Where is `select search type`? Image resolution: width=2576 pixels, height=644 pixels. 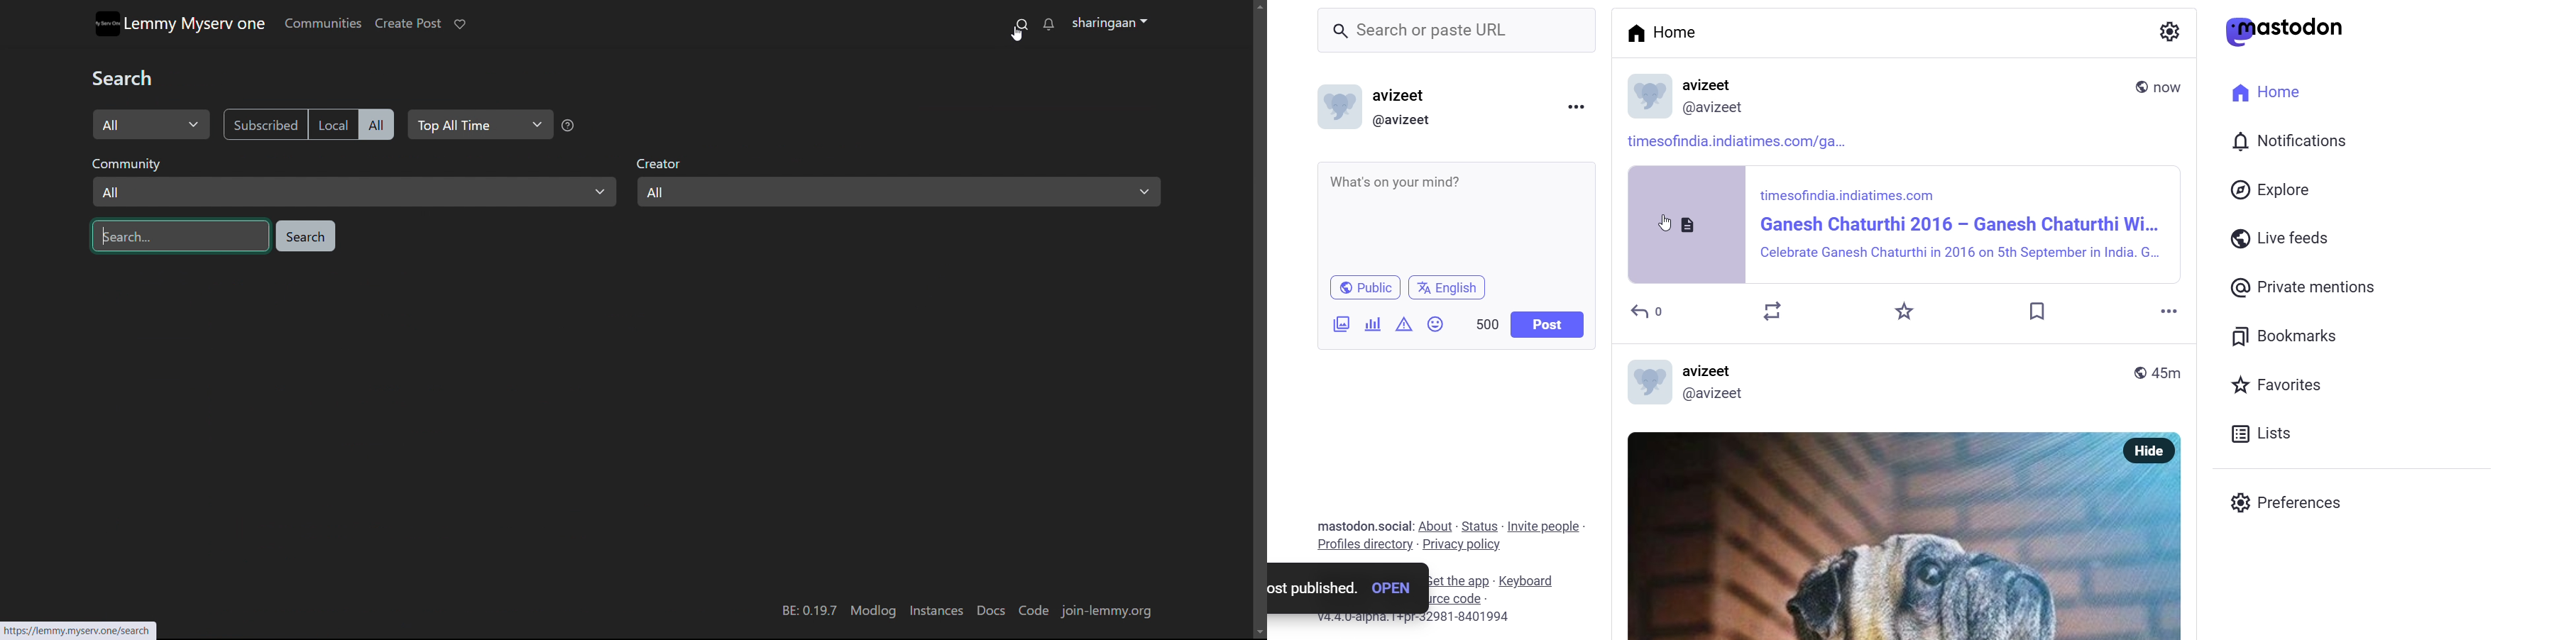
select search type is located at coordinates (152, 124).